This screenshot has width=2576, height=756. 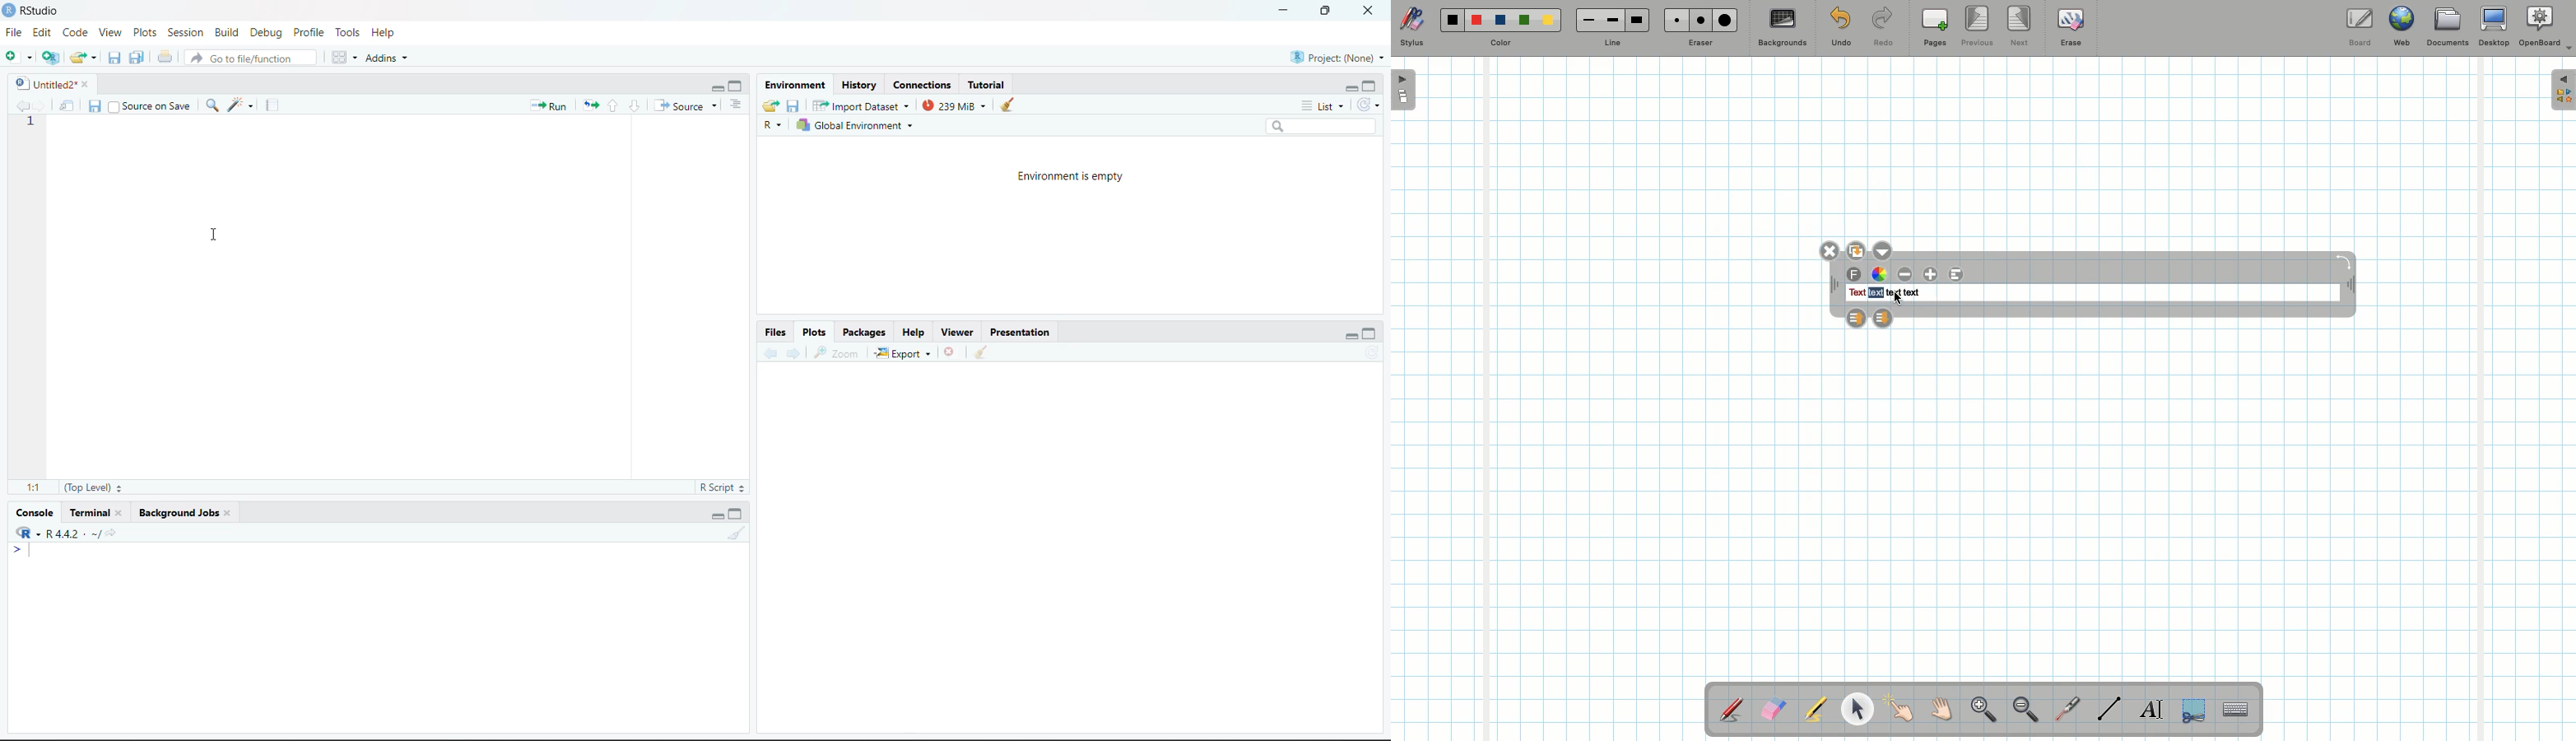 What do you see at coordinates (114, 57) in the screenshot?
I see `Save current document (Ctrl + S)` at bounding box center [114, 57].